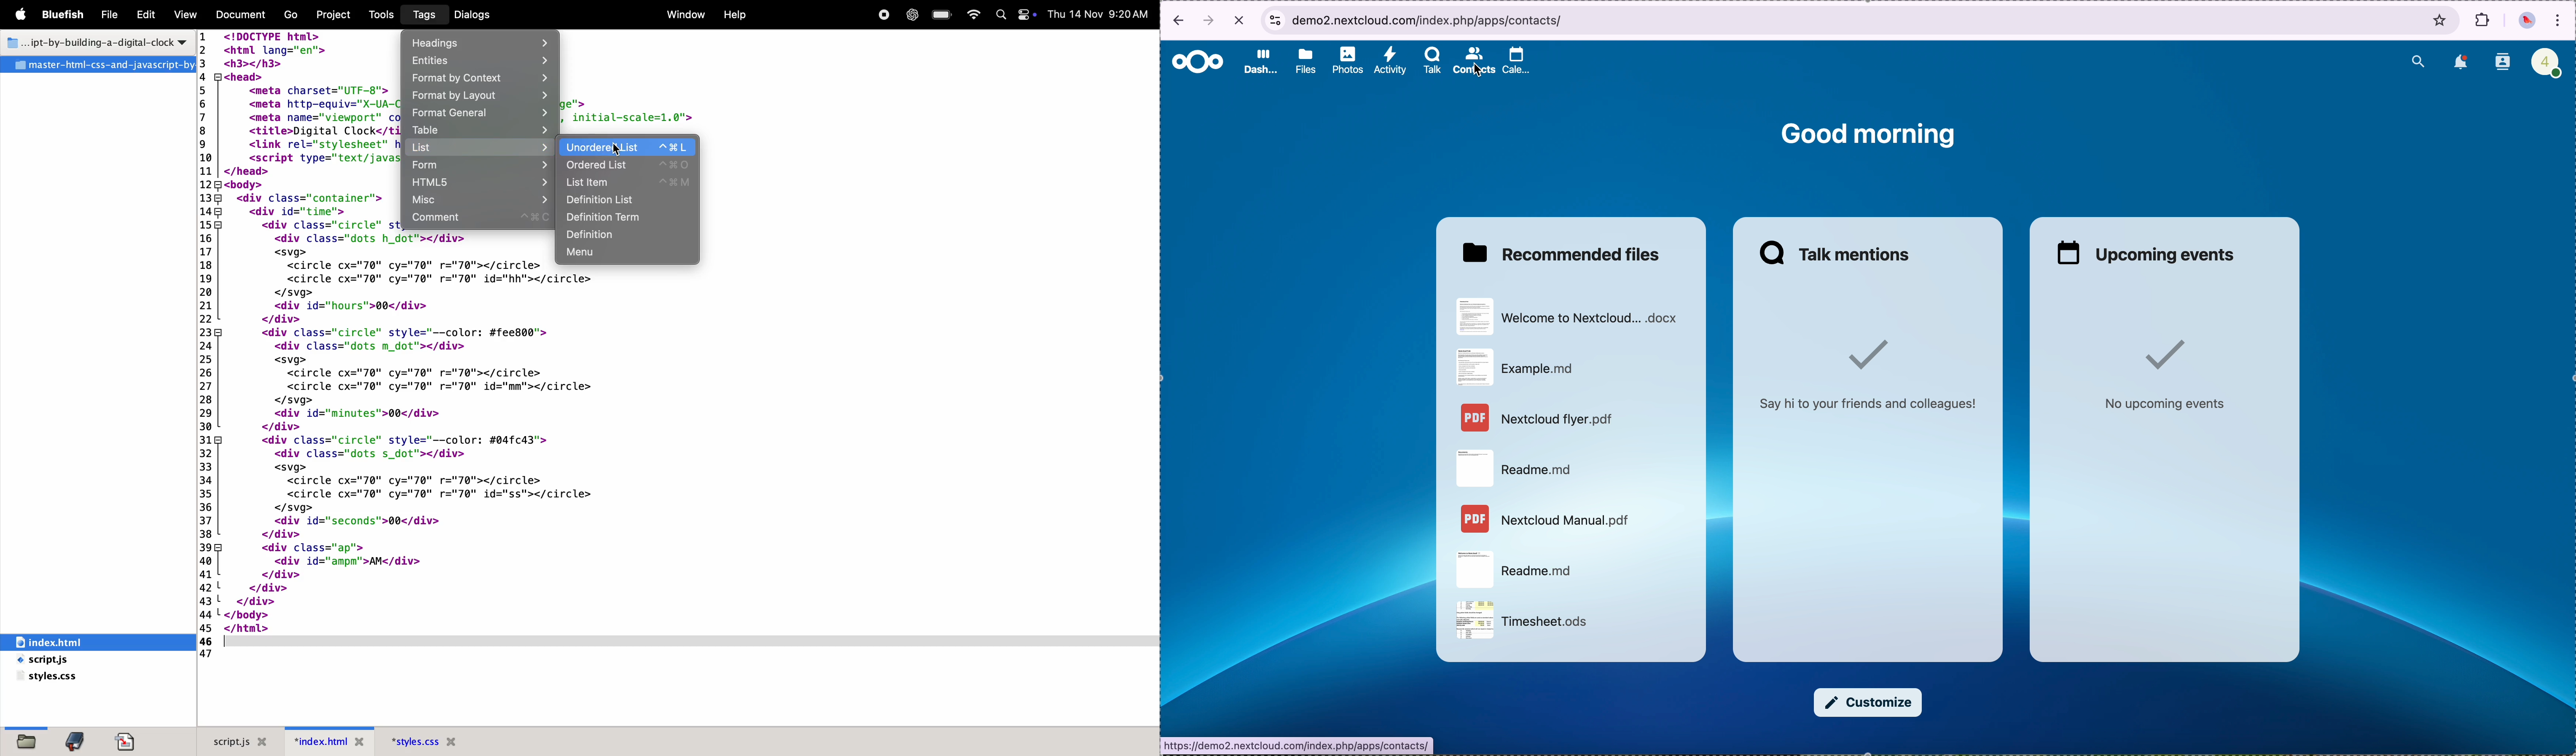 The width and height of the screenshot is (2576, 756). I want to click on Chatgpt, so click(909, 16).